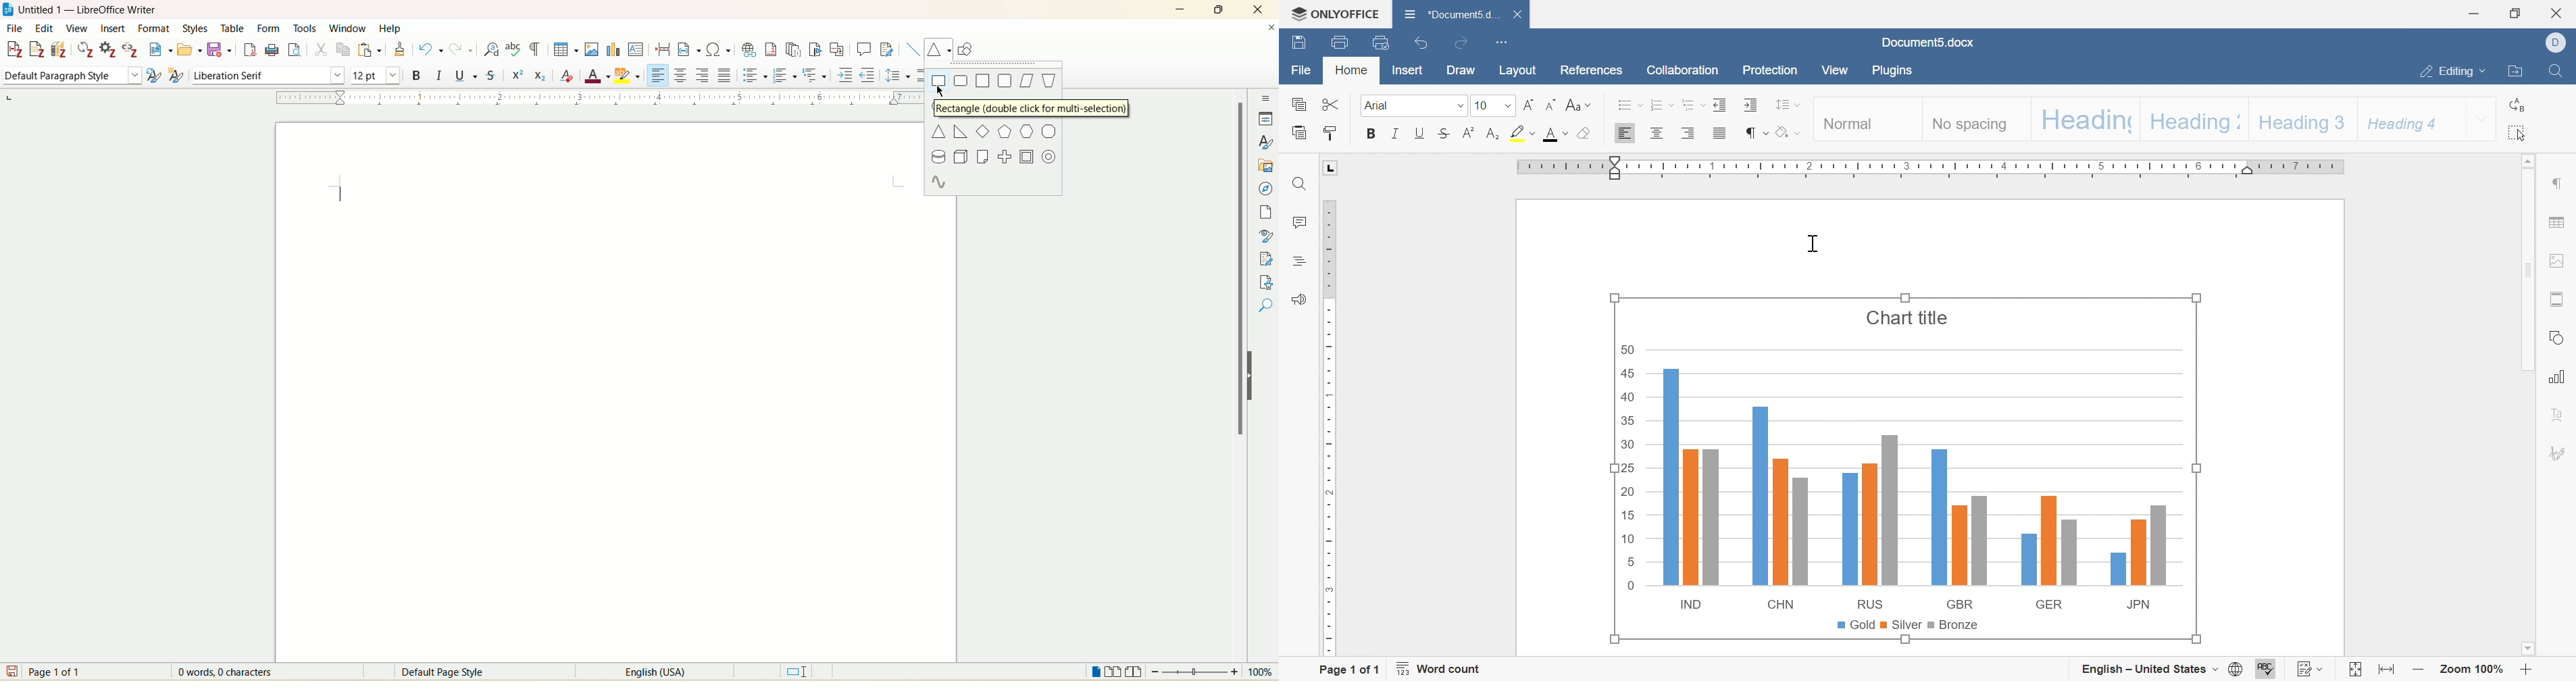 The height and width of the screenshot is (700, 2576). I want to click on trapezoid, so click(1048, 81).